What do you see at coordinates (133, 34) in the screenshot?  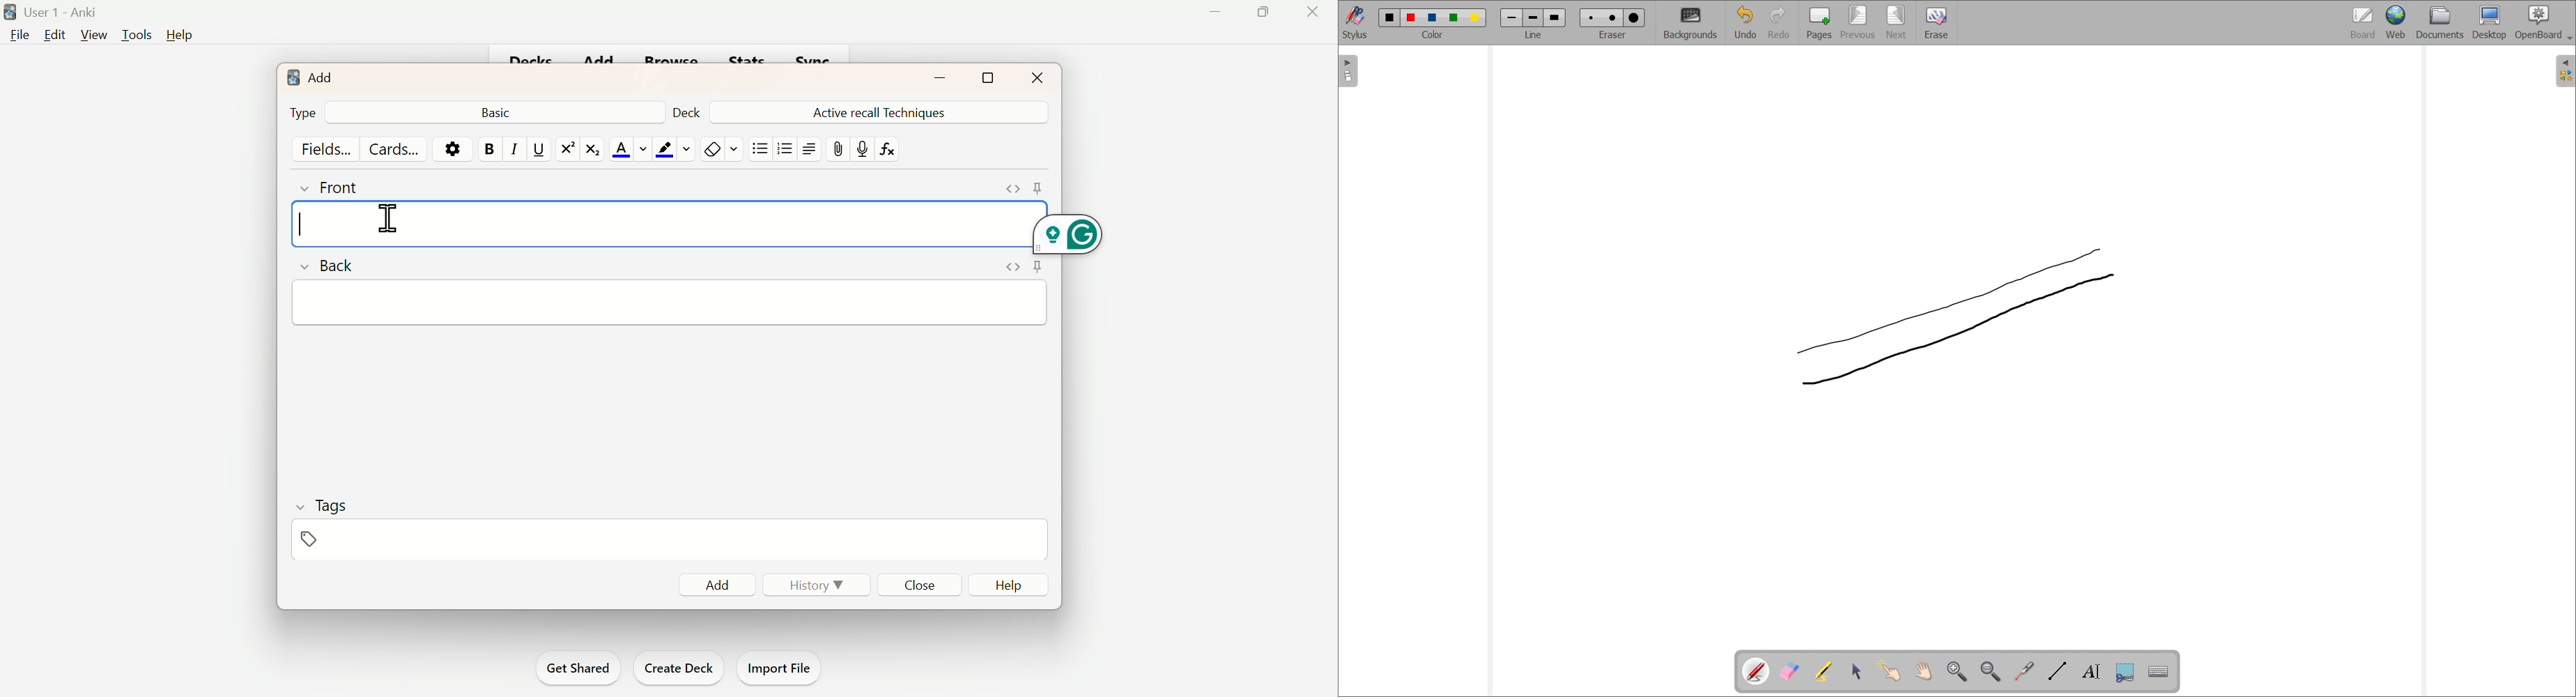 I see `Tools` at bounding box center [133, 34].